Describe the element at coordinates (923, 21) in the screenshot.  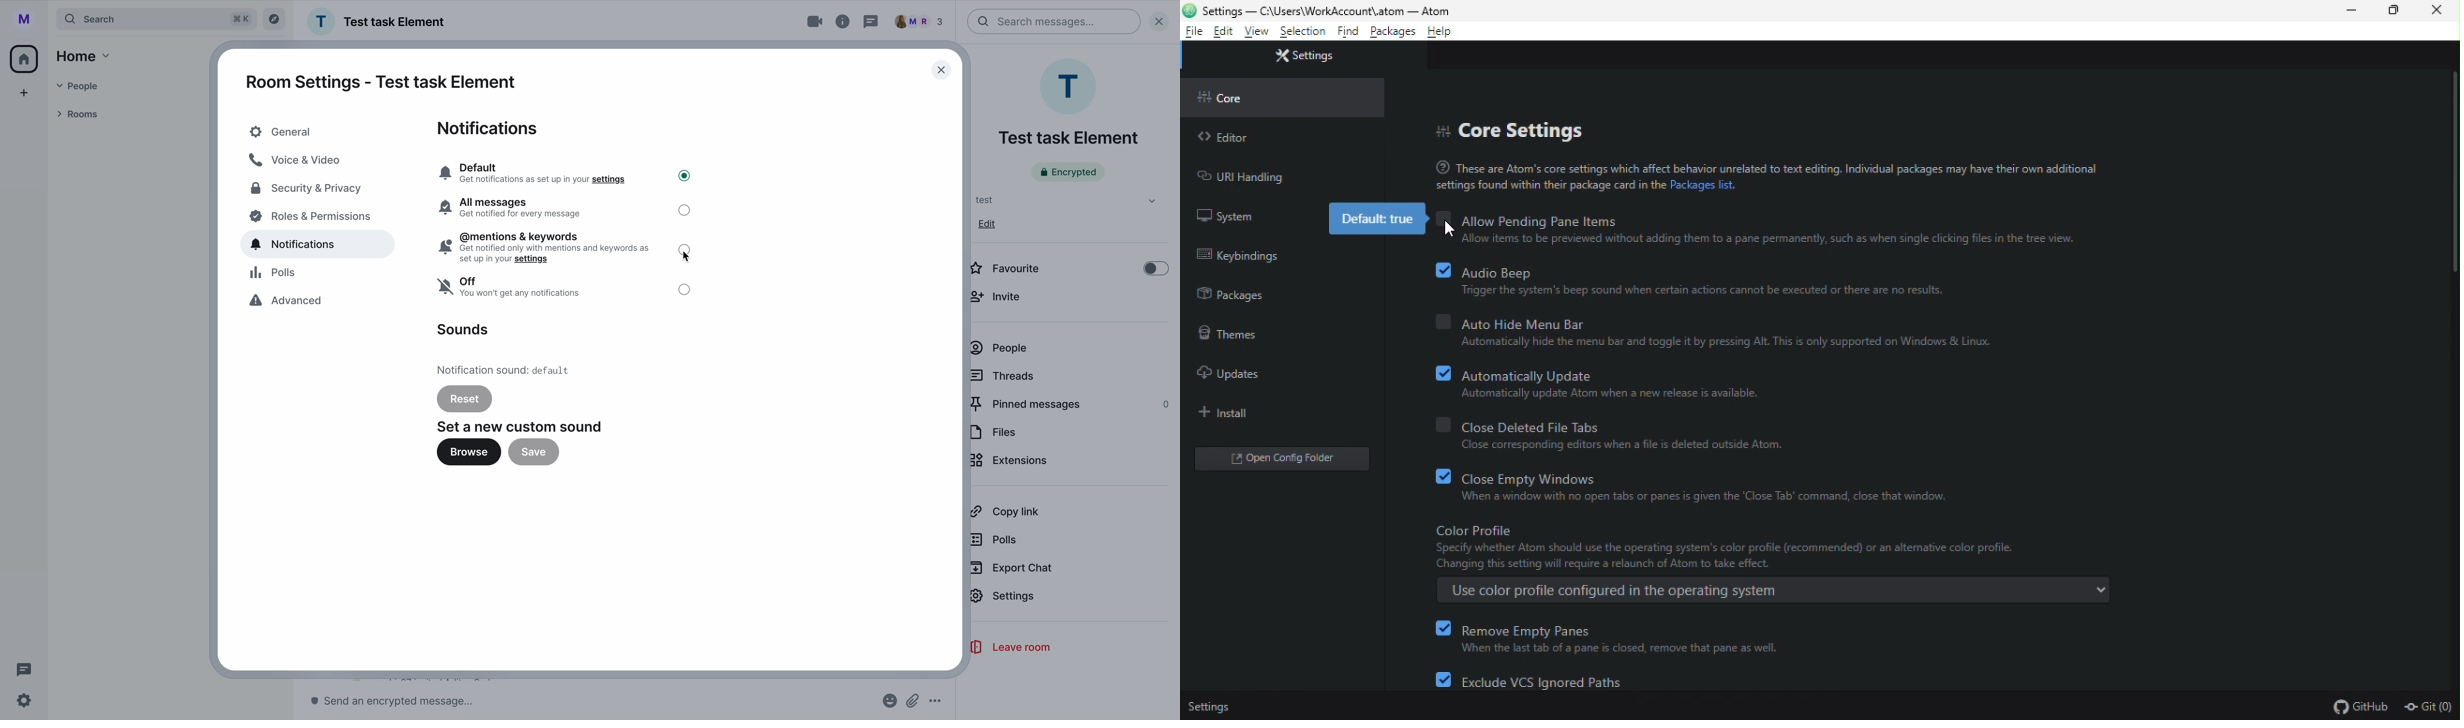
I see `people` at that location.